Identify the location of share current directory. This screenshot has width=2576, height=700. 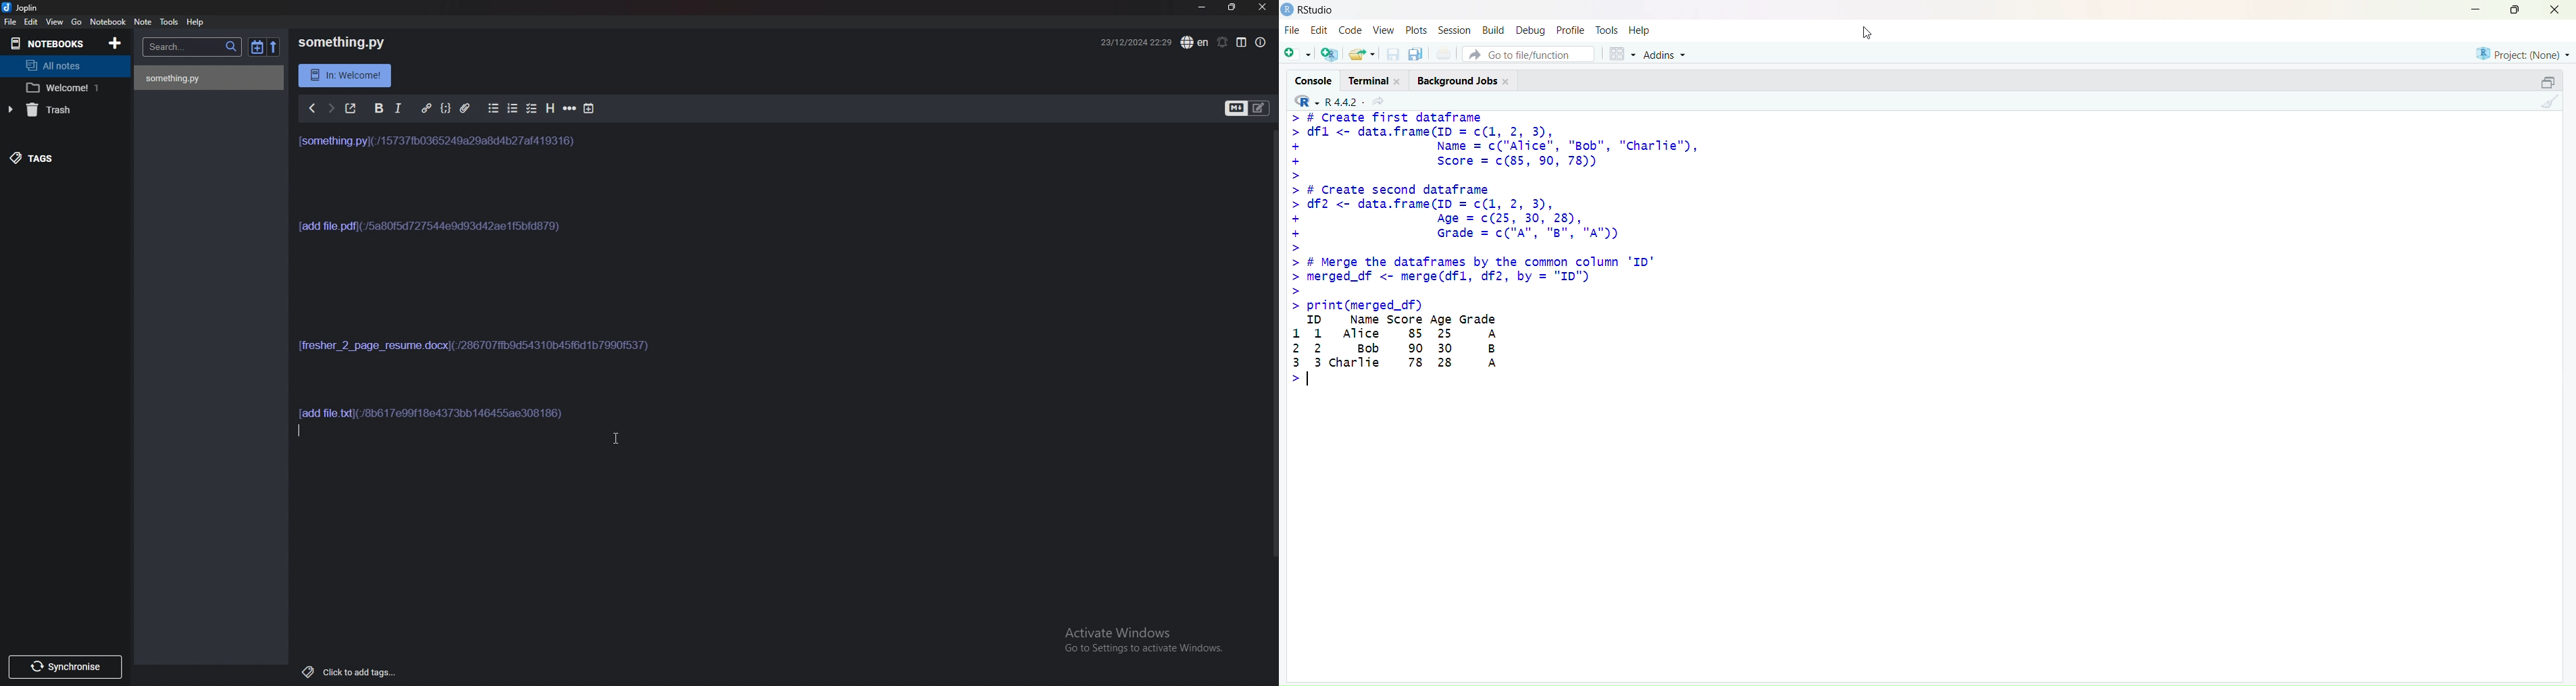
(1378, 102).